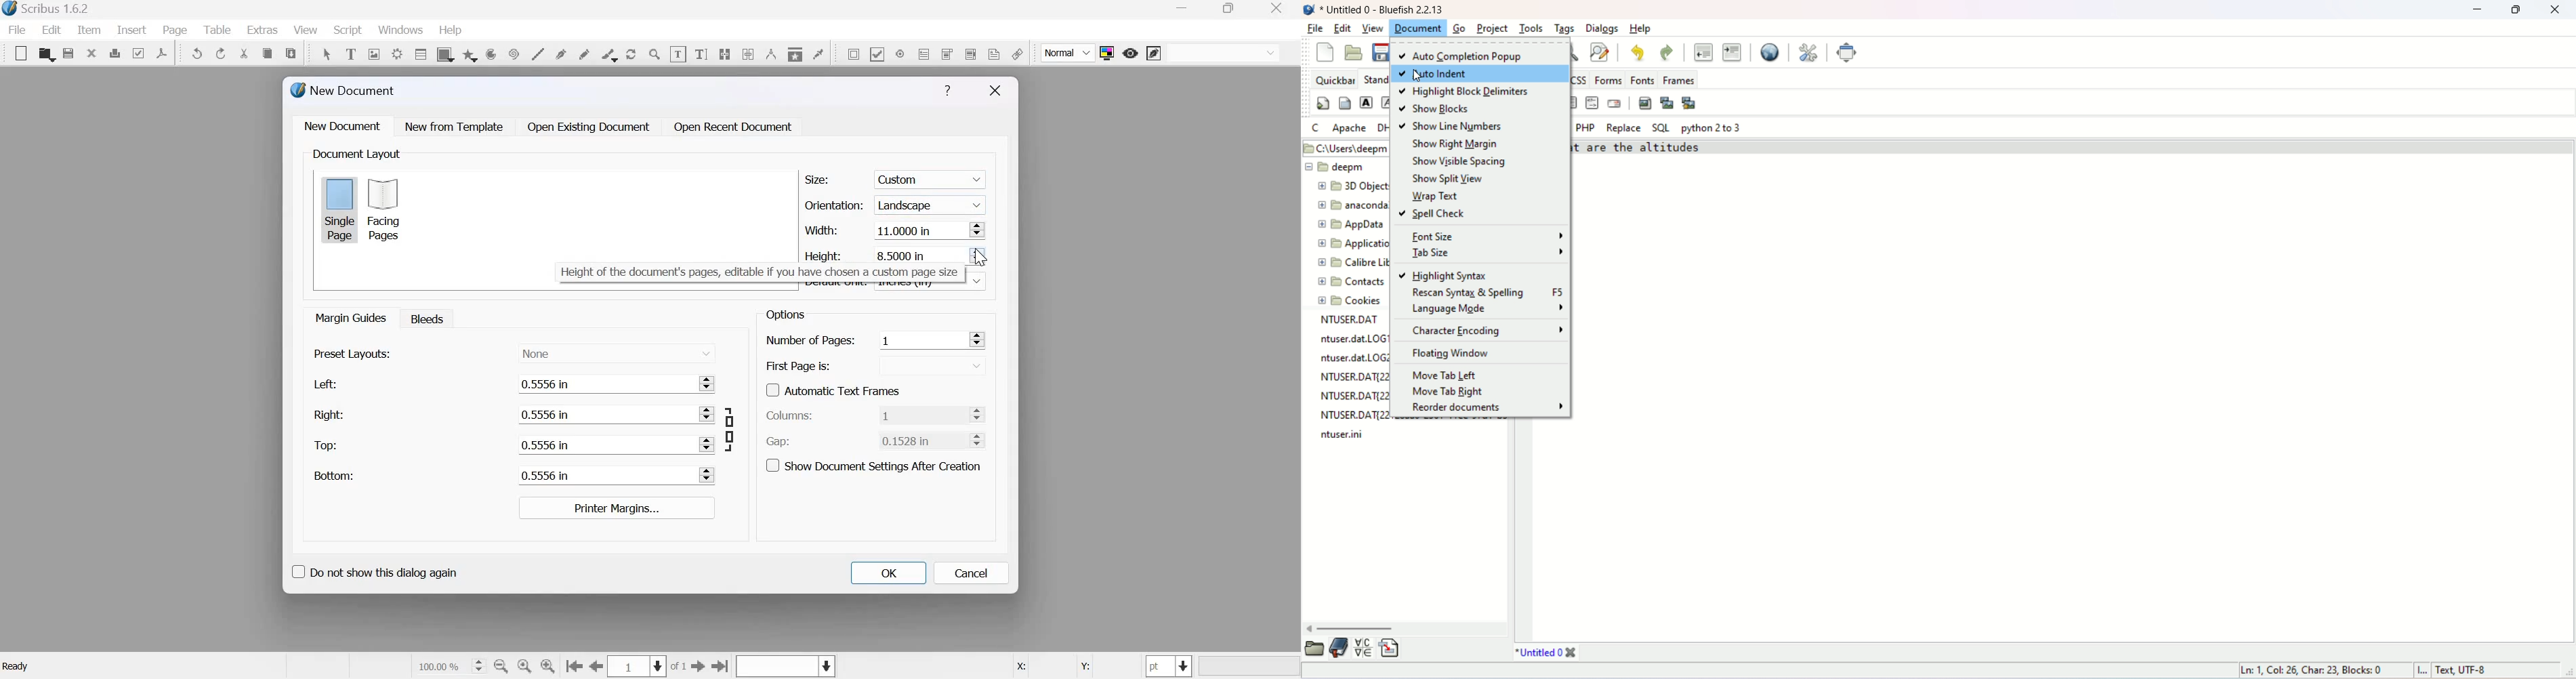  Describe the element at coordinates (1444, 375) in the screenshot. I see `move tab left` at that location.